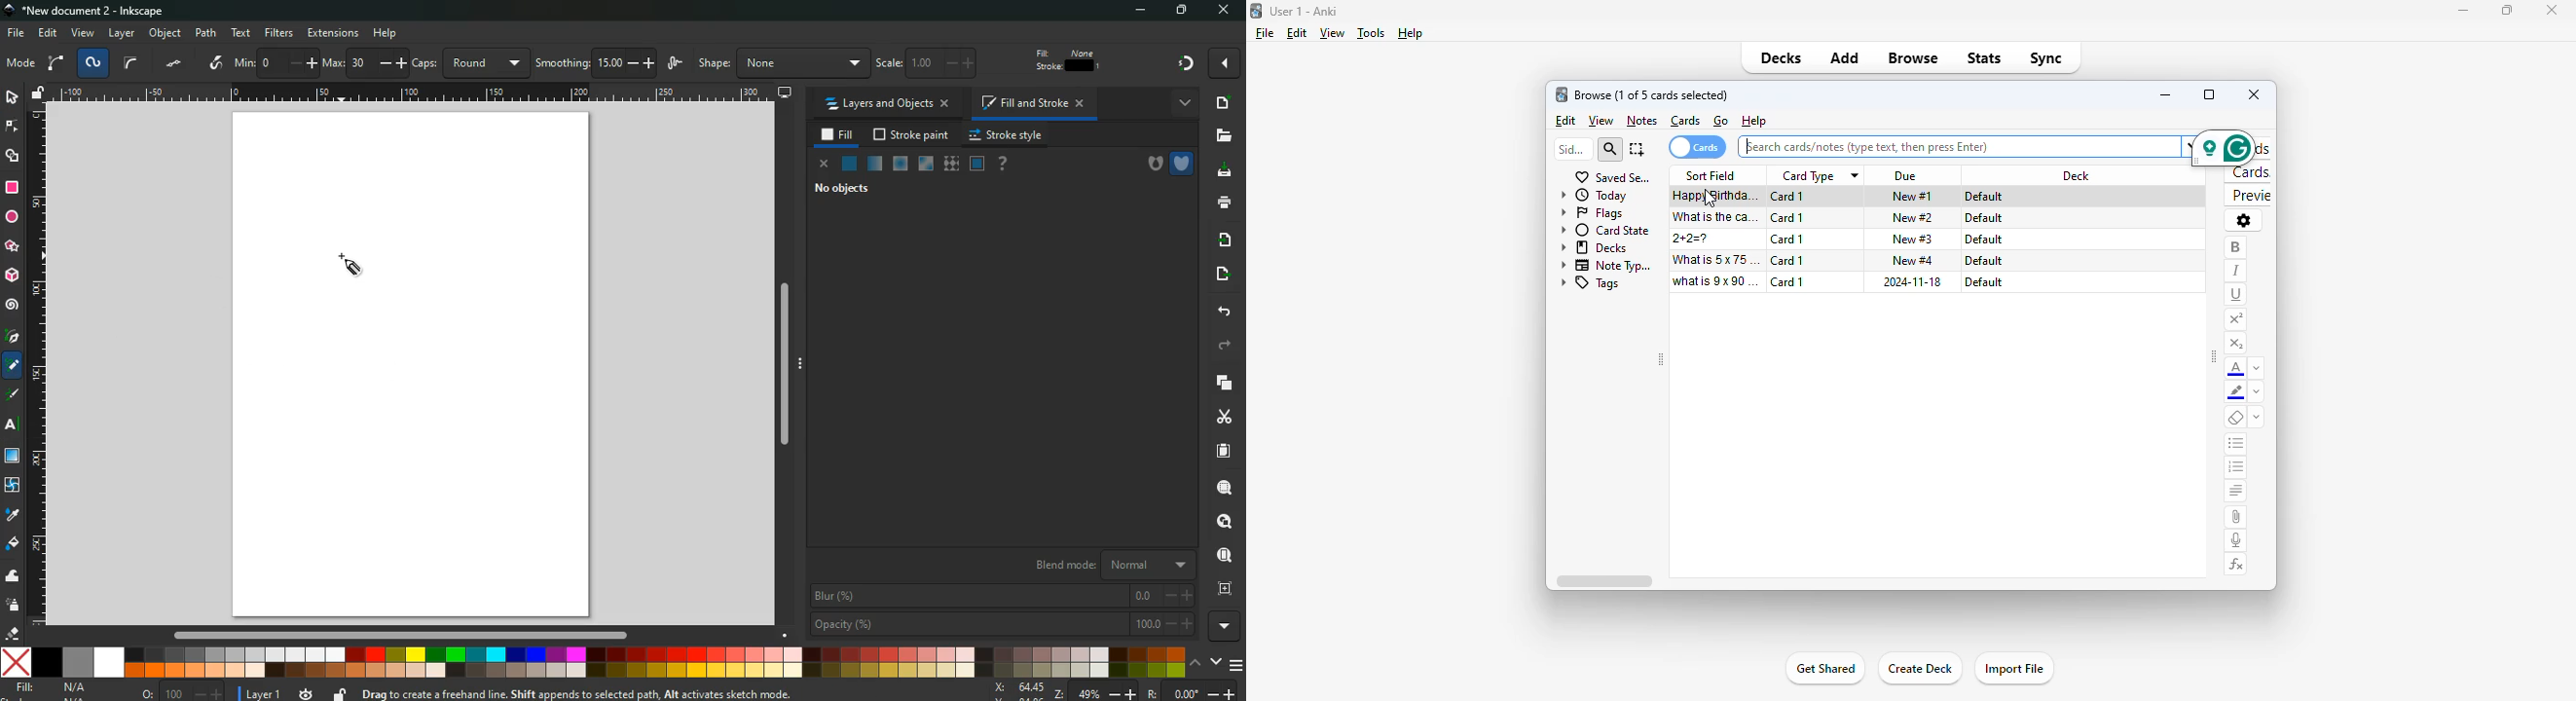 The height and width of the screenshot is (728, 2576). Describe the element at coordinates (1826, 668) in the screenshot. I see `get shared` at that location.